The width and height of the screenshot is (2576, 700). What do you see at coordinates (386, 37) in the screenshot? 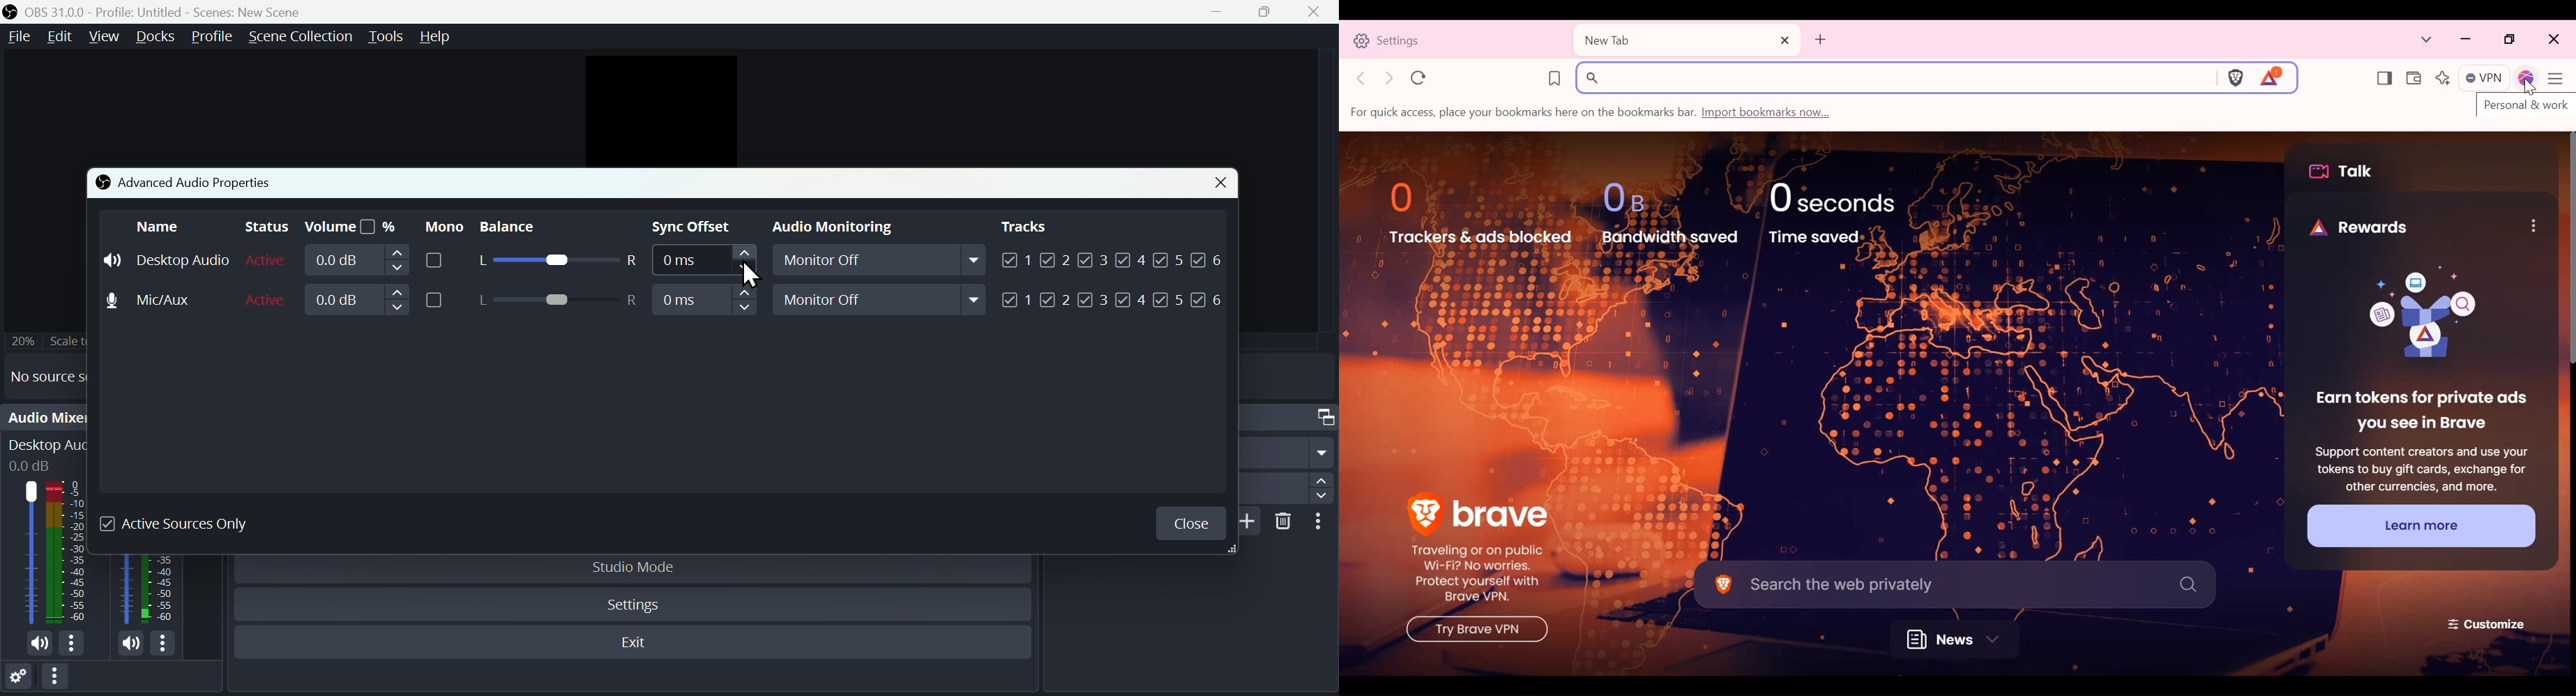
I see `Tools` at bounding box center [386, 37].